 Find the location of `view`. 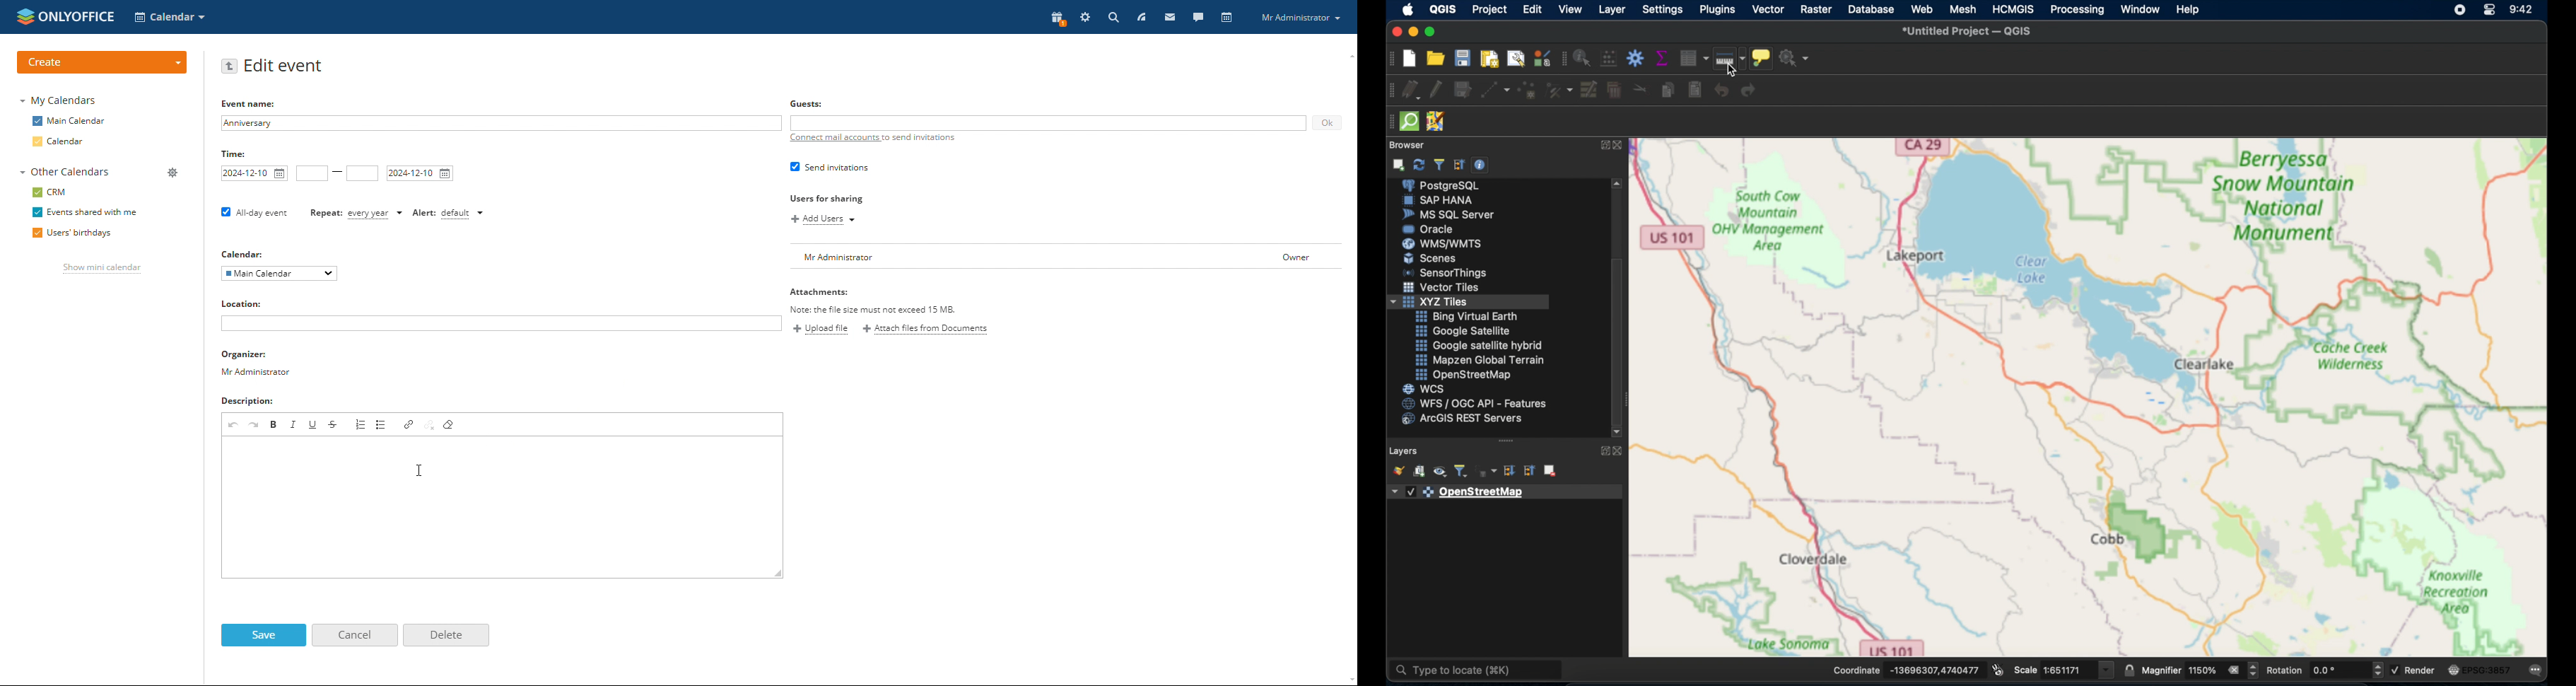

view is located at coordinates (1569, 9).